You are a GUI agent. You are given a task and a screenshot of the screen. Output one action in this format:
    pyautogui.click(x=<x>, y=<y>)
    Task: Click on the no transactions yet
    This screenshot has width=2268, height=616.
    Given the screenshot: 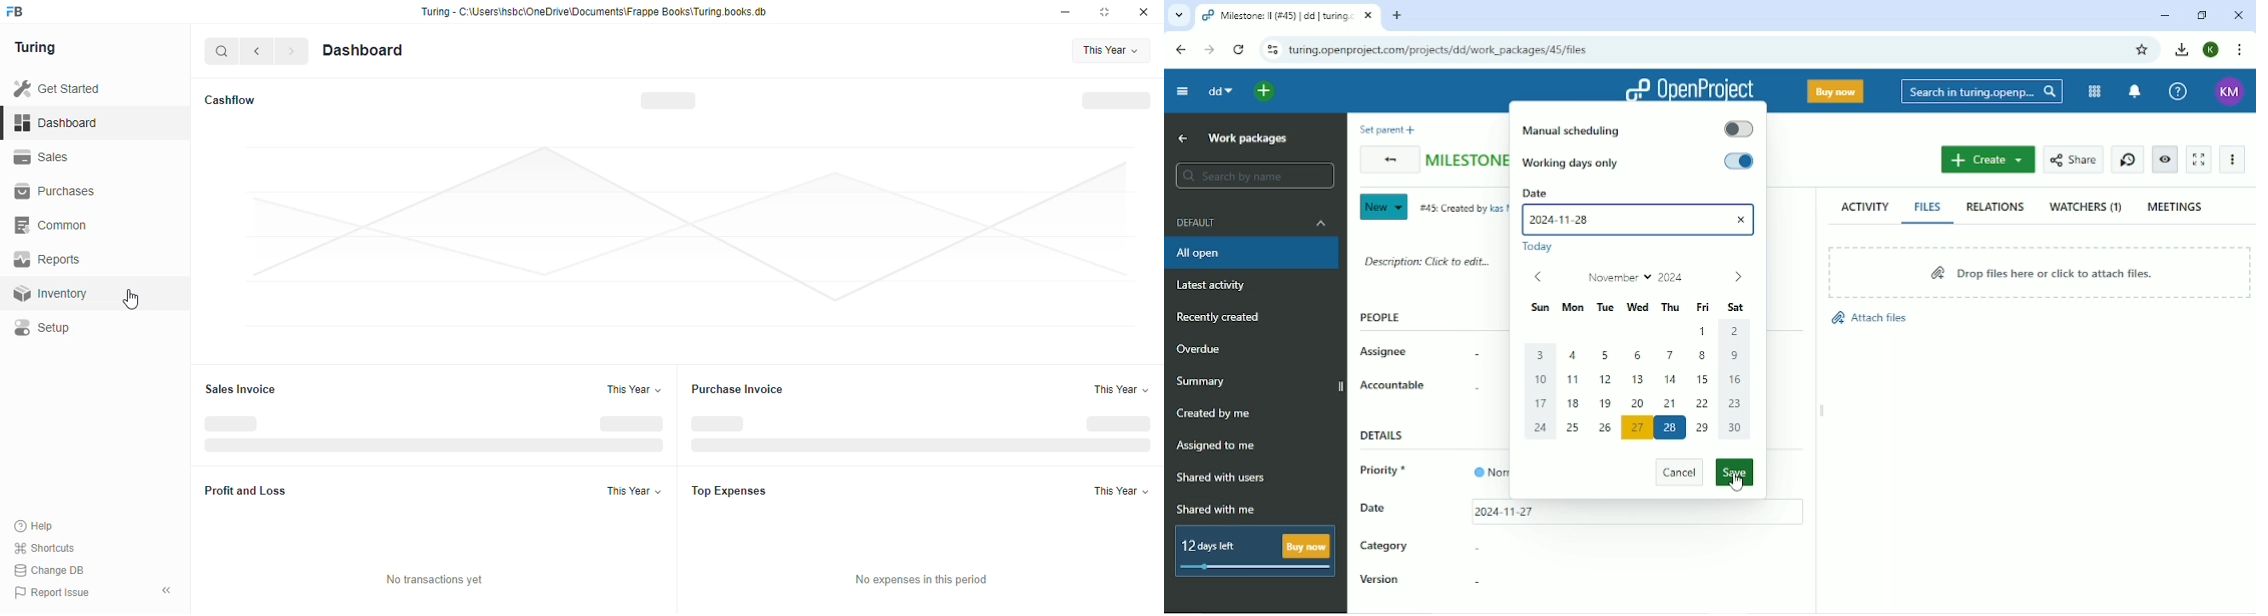 What is the action you would take?
    pyautogui.click(x=434, y=579)
    